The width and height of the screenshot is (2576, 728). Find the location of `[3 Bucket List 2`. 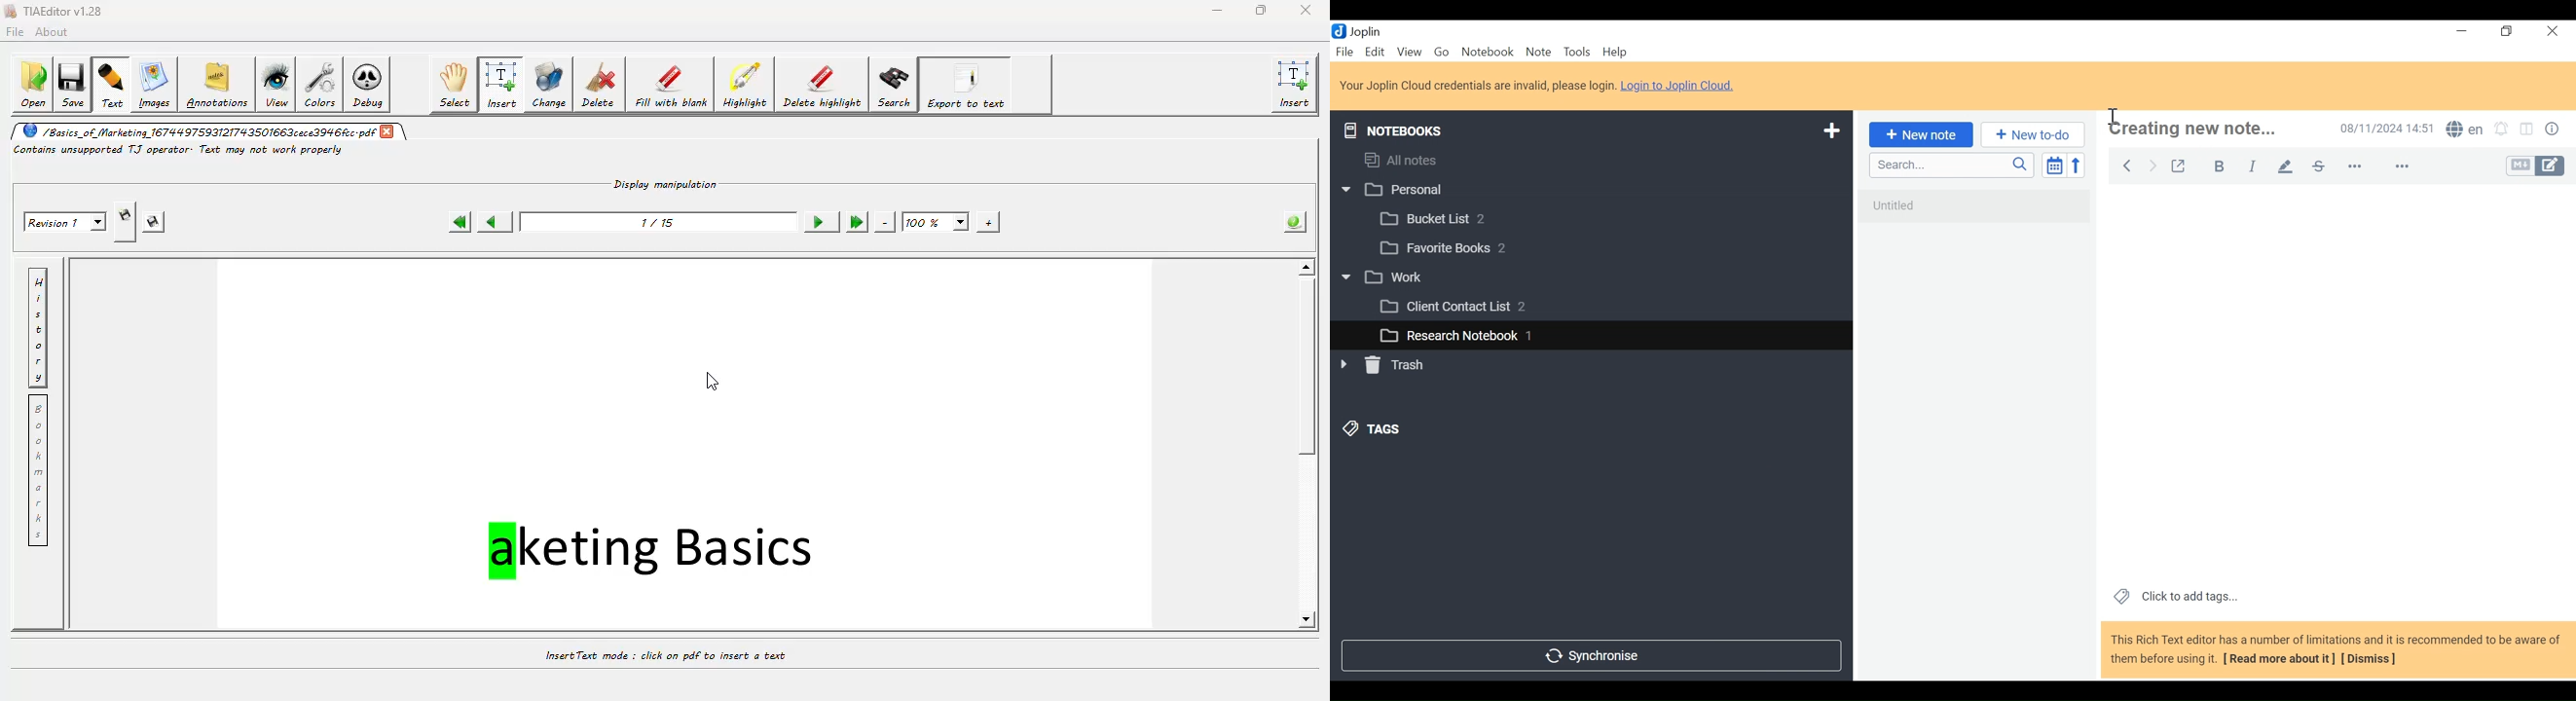

[3 Bucket List 2 is located at coordinates (1458, 217).